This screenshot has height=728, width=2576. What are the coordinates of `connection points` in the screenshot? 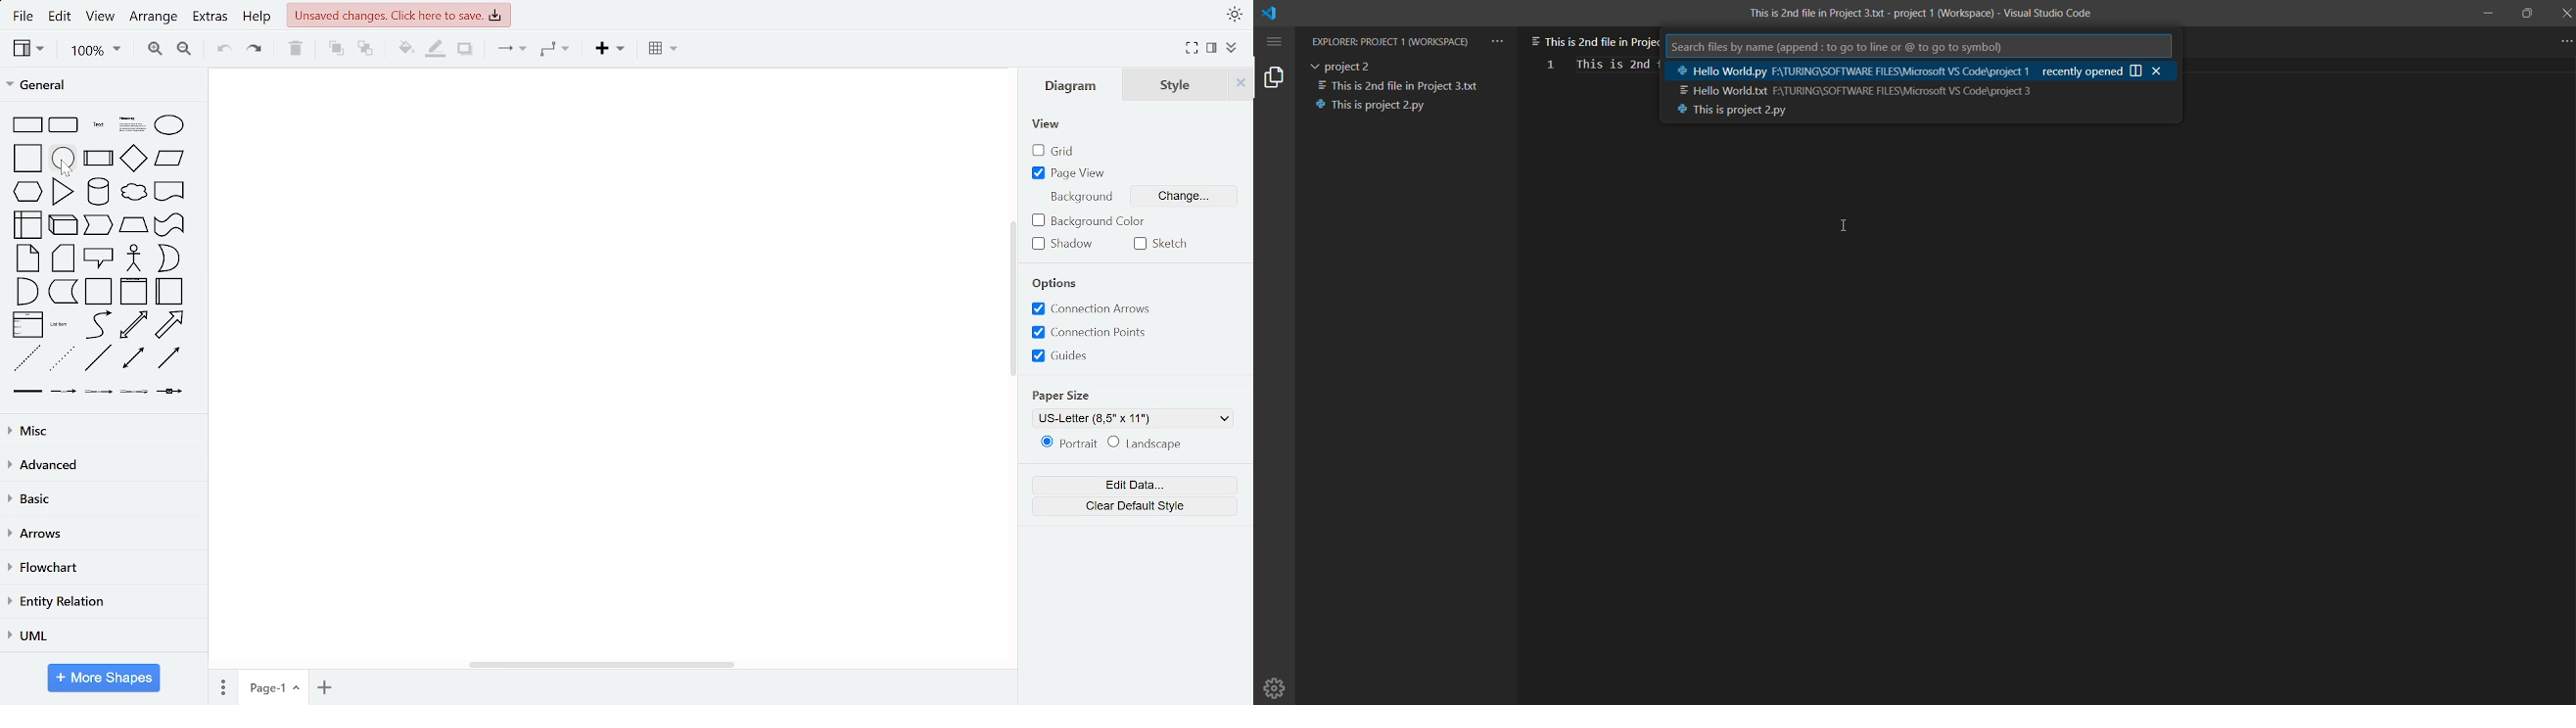 It's located at (1096, 332).